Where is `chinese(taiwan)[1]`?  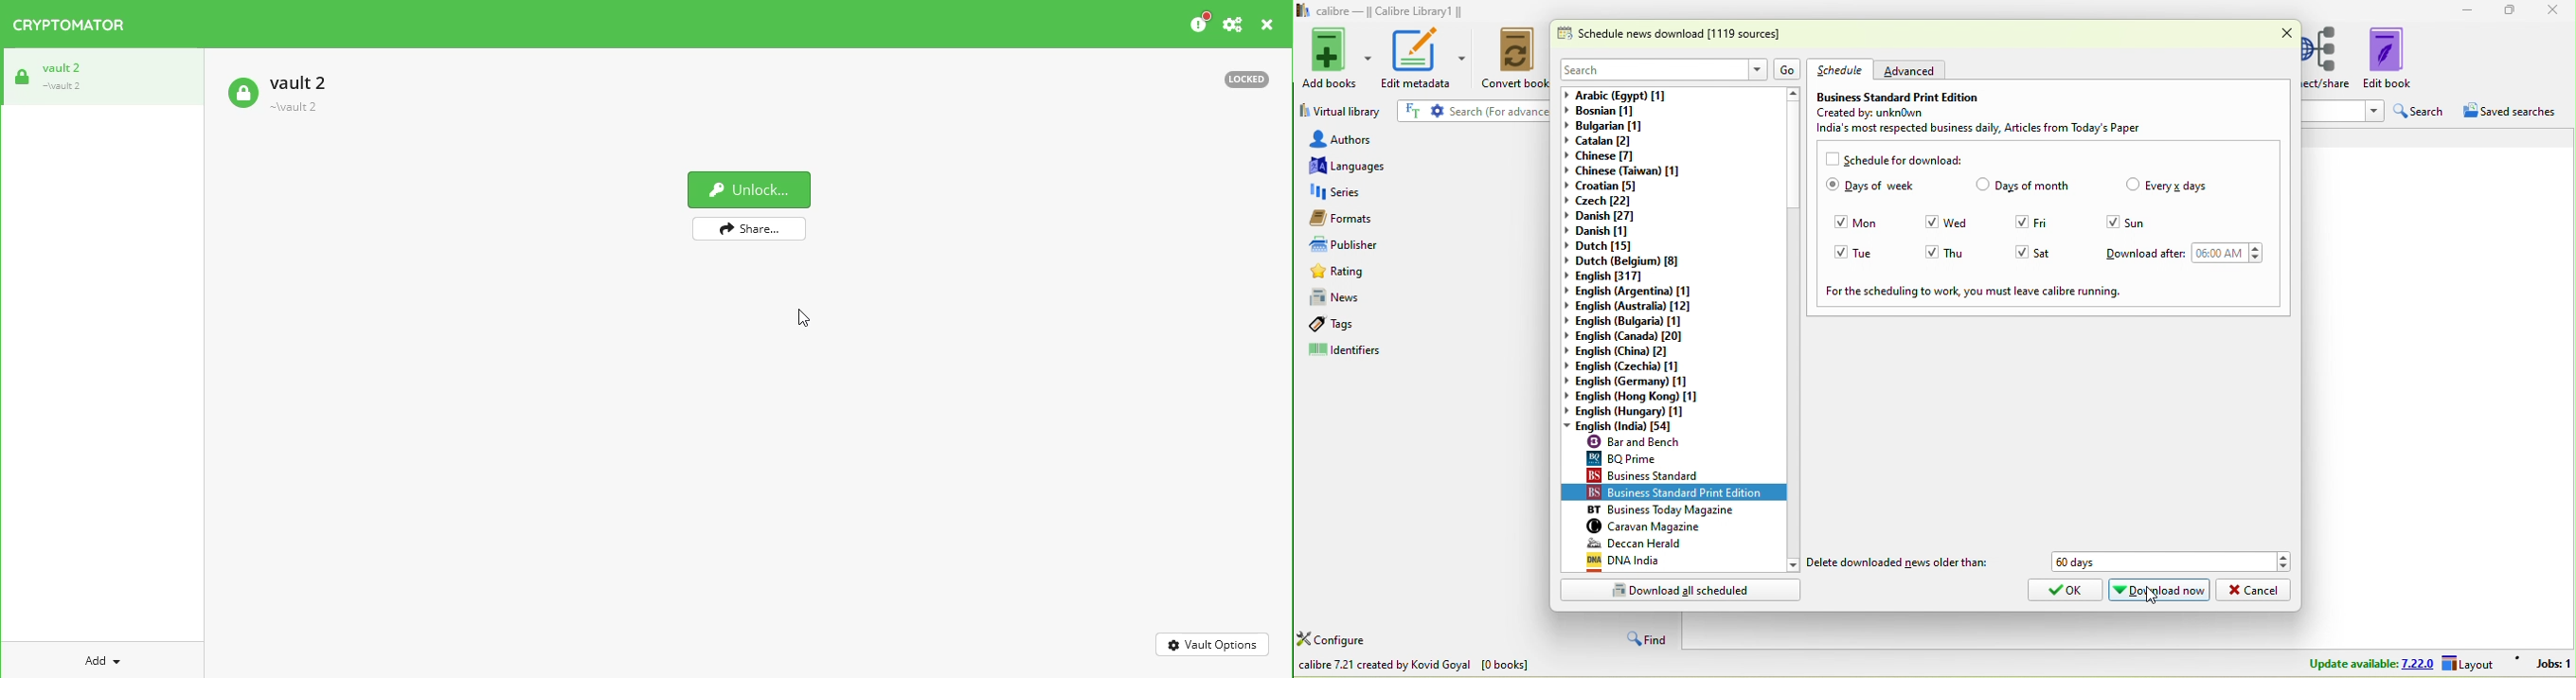 chinese(taiwan)[1] is located at coordinates (1624, 171).